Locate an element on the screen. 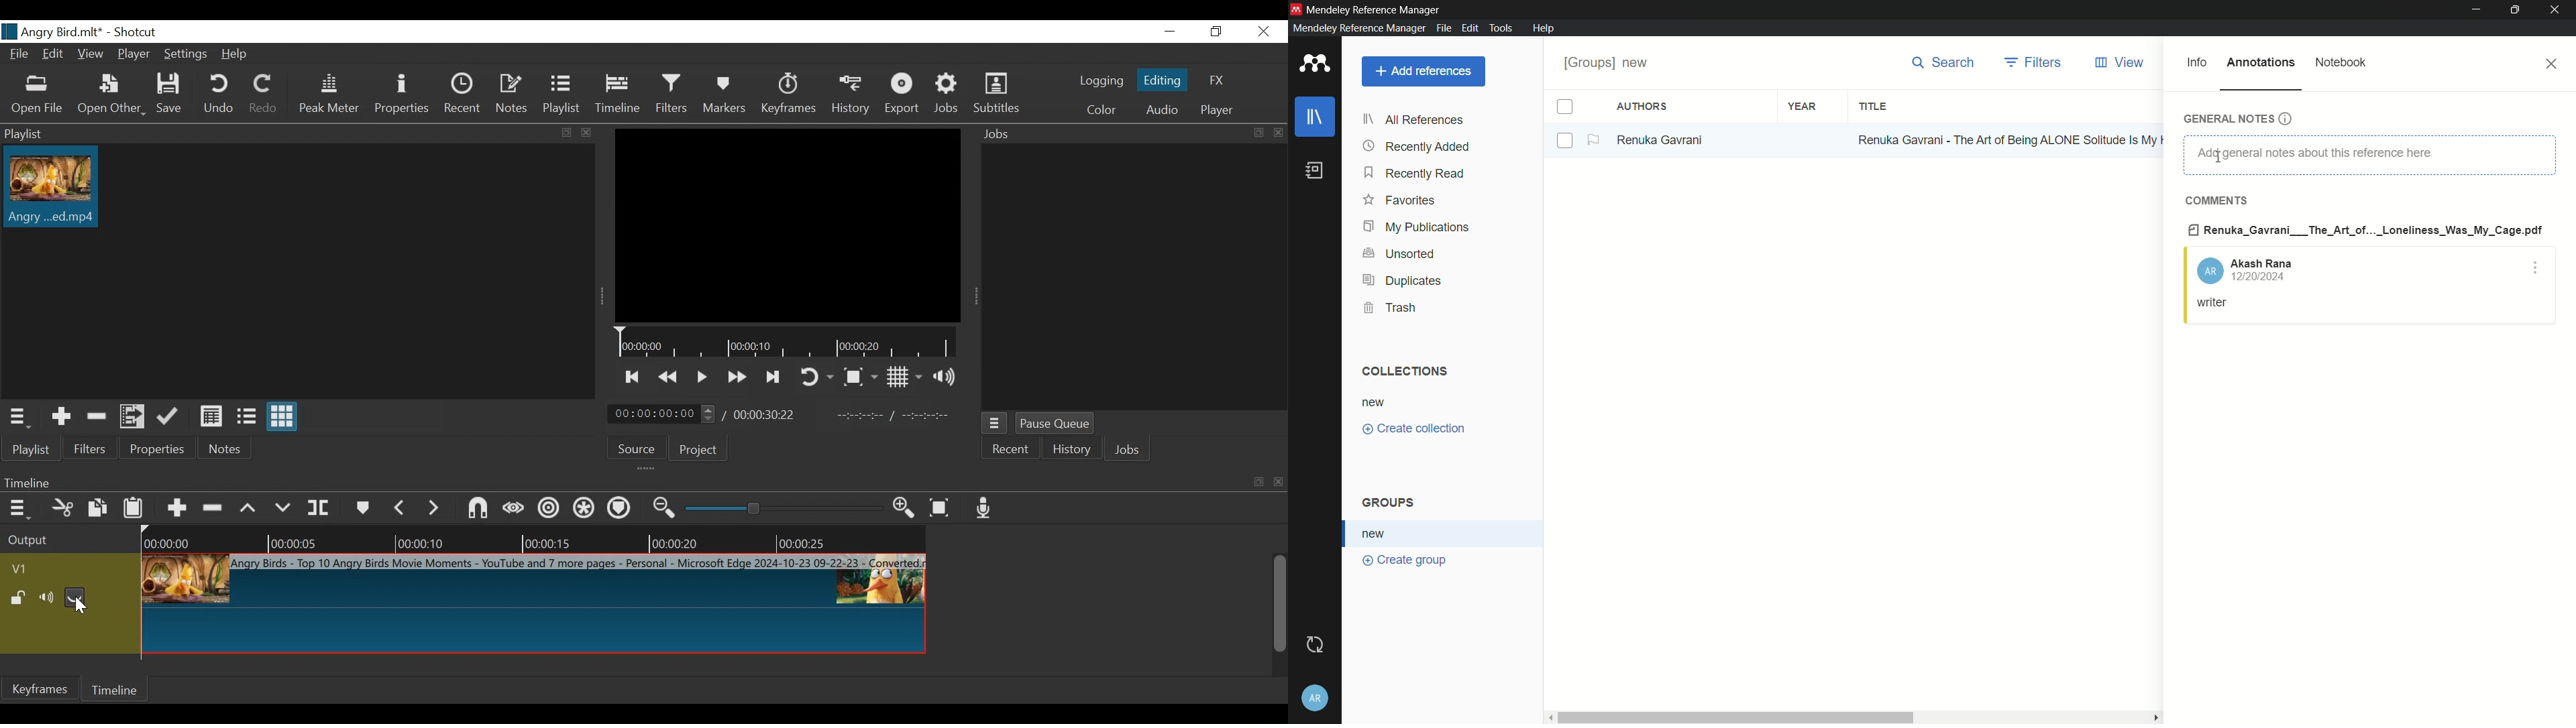 The width and height of the screenshot is (2576, 728). maximize is located at coordinates (2516, 10).